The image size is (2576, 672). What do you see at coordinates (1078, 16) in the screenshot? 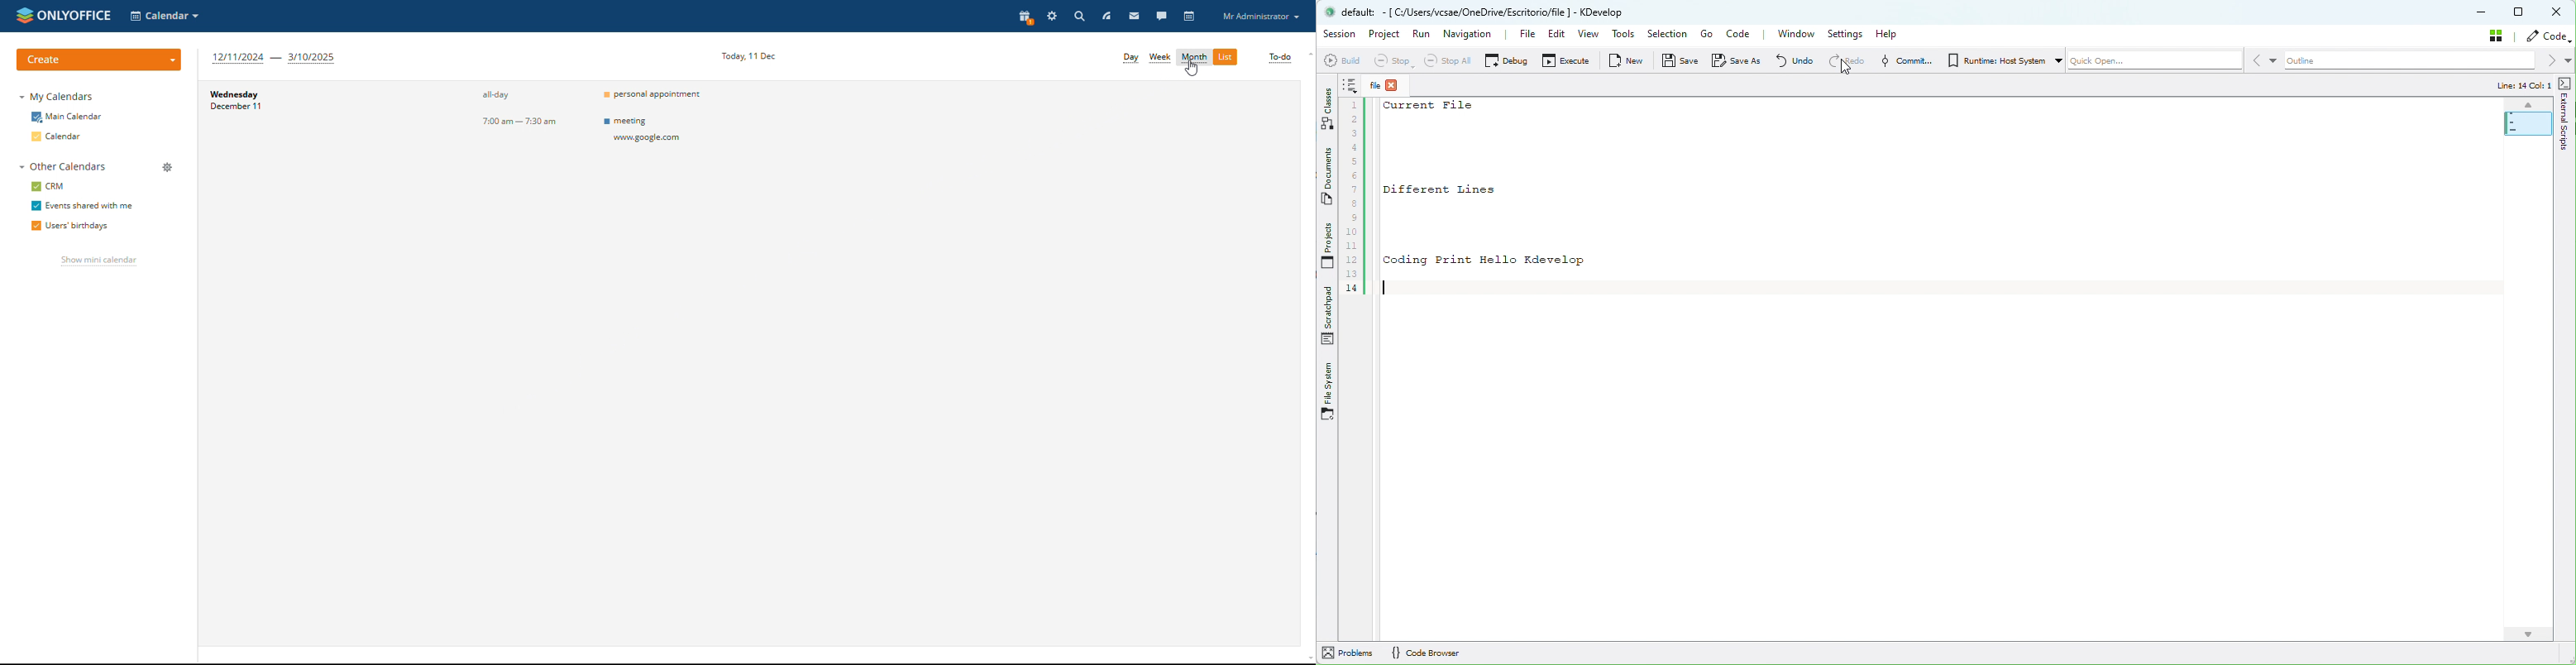
I see `search` at bounding box center [1078, 16].